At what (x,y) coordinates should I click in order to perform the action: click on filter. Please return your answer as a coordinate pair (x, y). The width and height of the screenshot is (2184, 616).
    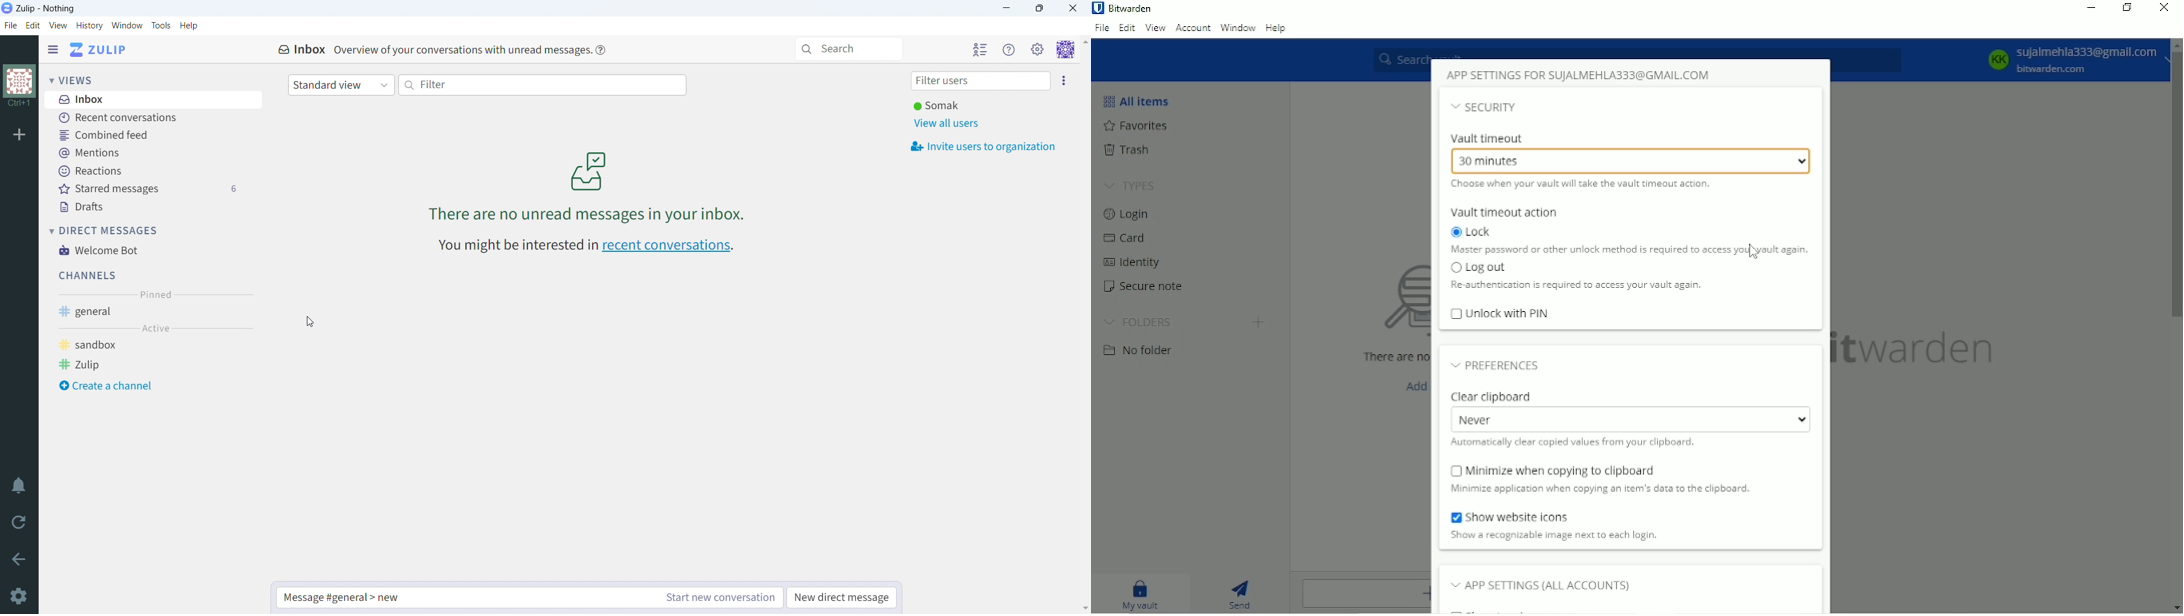
    Looking at the image, I should click on (544, 85).